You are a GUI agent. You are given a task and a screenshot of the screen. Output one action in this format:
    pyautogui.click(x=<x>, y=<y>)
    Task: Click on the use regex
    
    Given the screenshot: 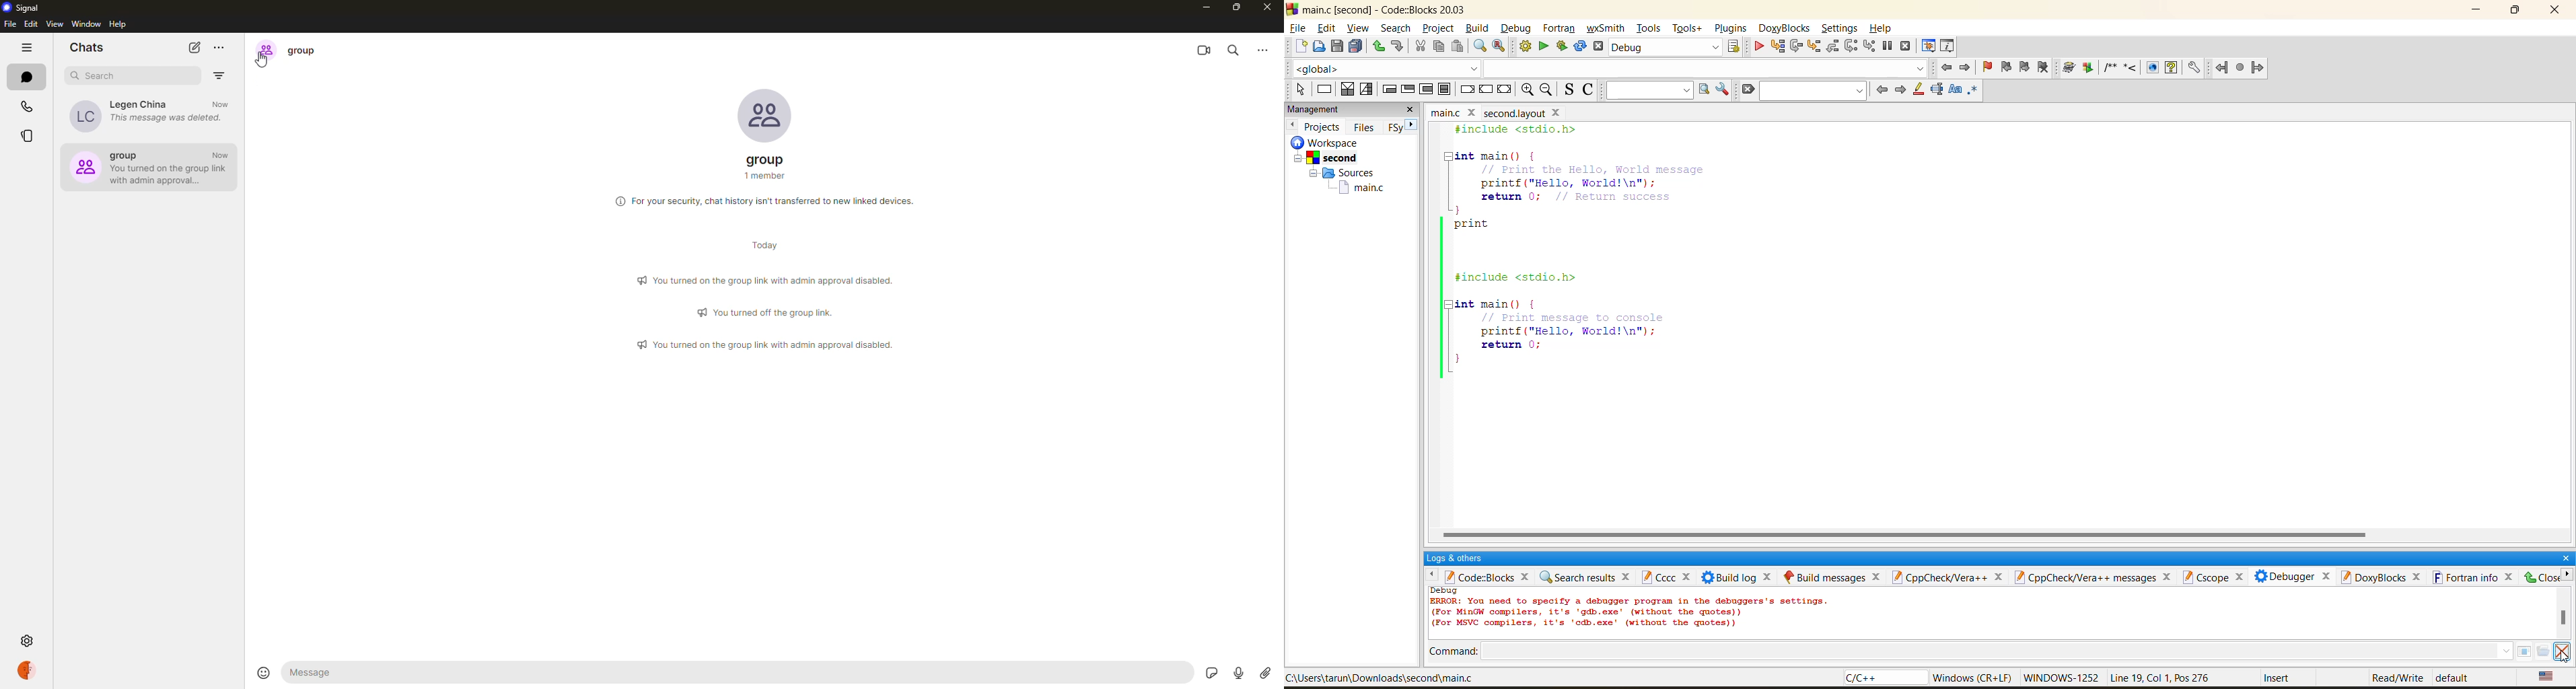 What is the action you would take?
    pyautogui.click(x=1974, y=93)
    